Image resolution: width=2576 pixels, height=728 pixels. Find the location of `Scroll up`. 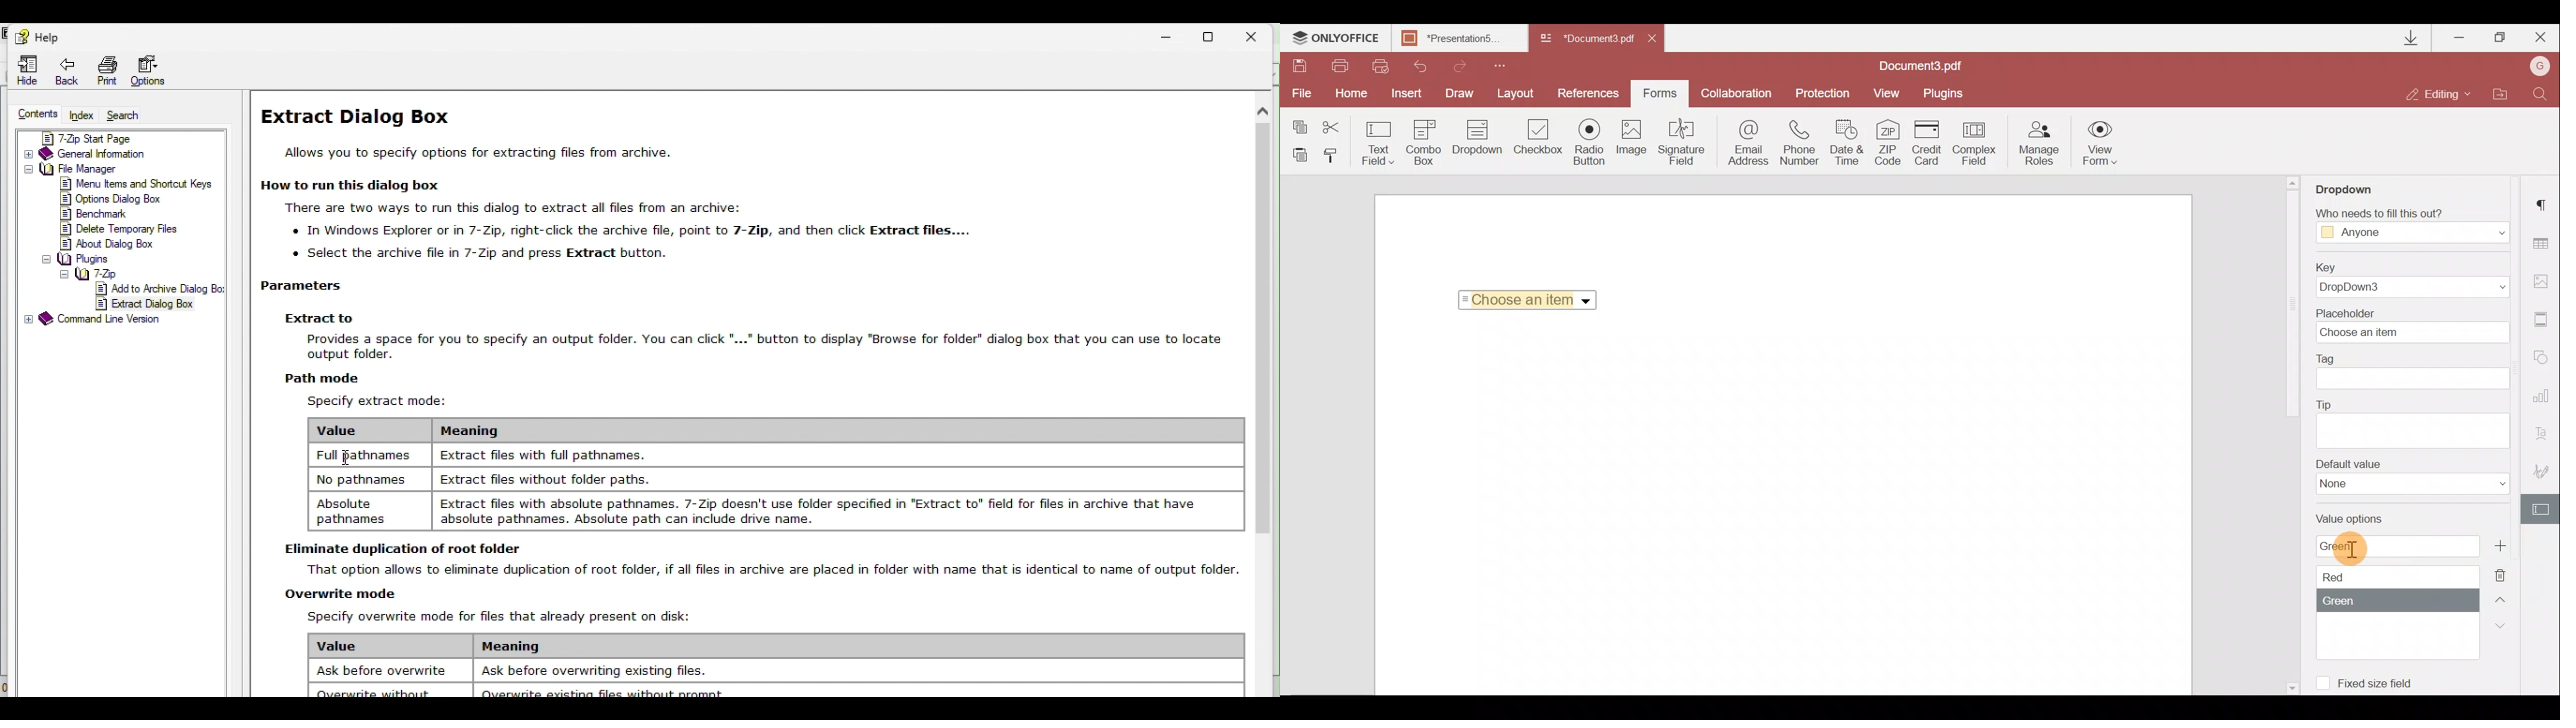

Scroll up is located at coordinates (2293, 182).